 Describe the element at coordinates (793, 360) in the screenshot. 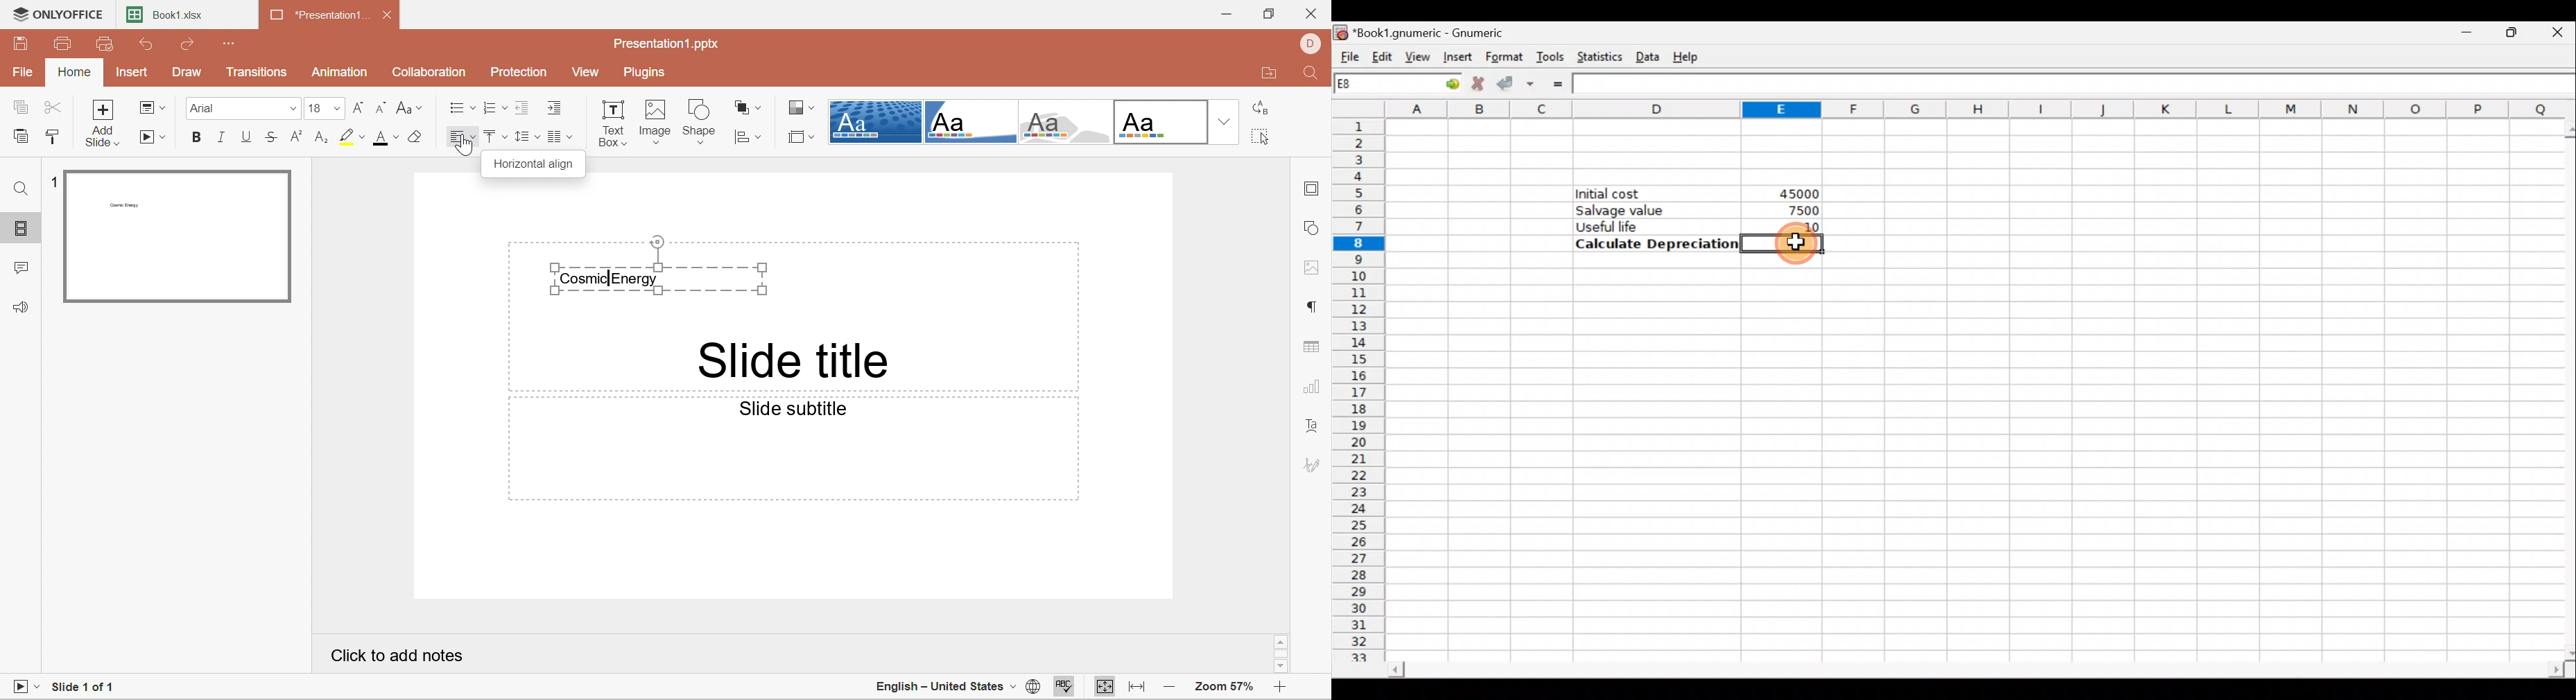

I see `Slide title` at that location.